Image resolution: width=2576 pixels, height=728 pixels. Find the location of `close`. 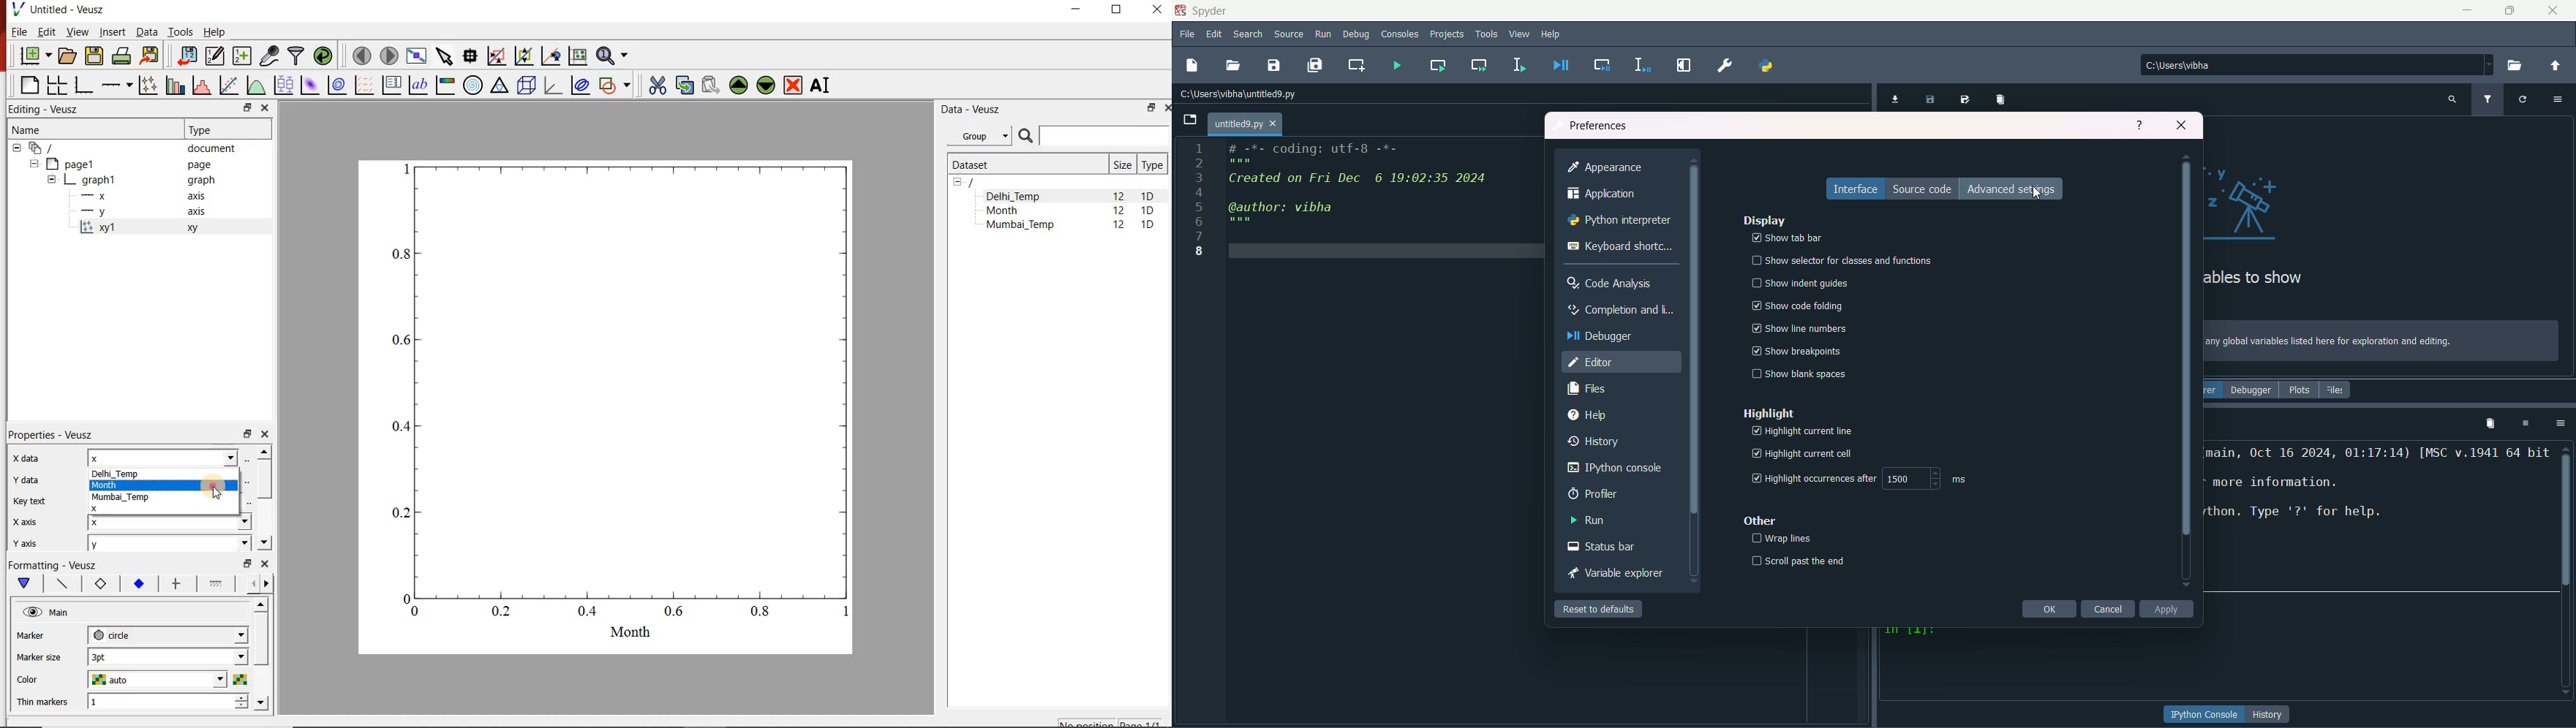

close is located at coordinates (2182, 124).